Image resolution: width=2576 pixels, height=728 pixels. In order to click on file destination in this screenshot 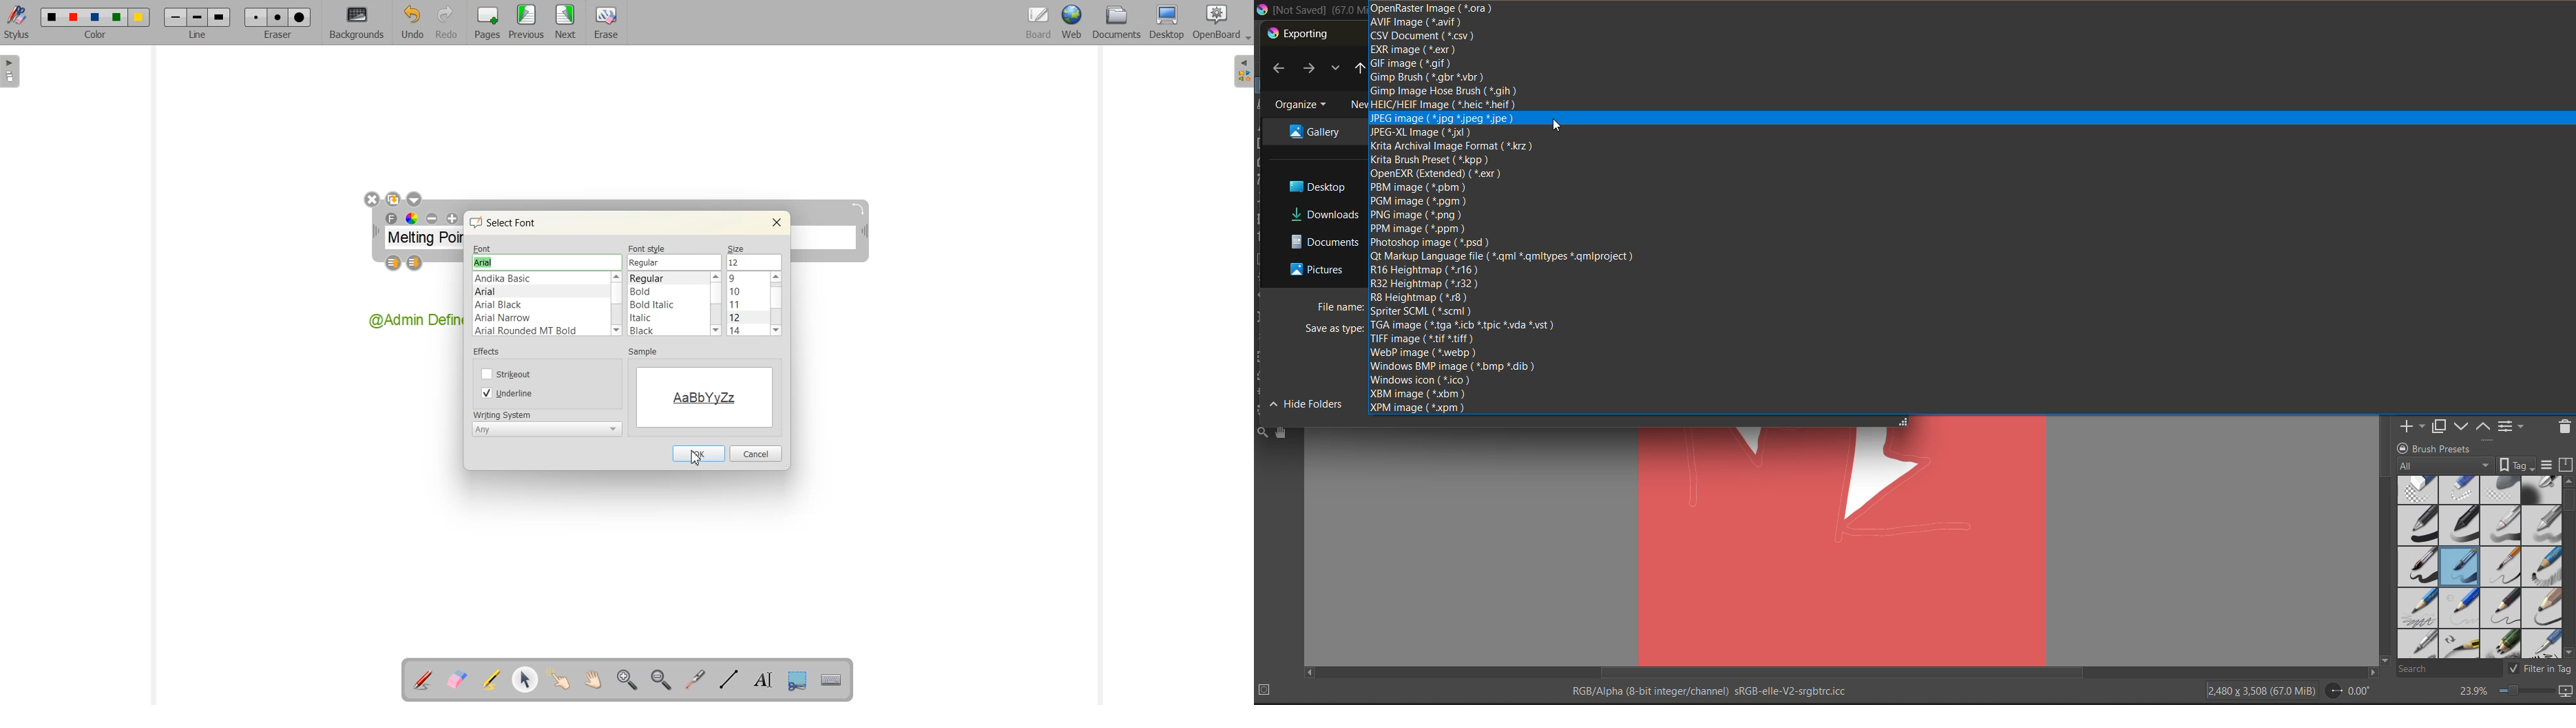, I will do `click(1326, 241)`.